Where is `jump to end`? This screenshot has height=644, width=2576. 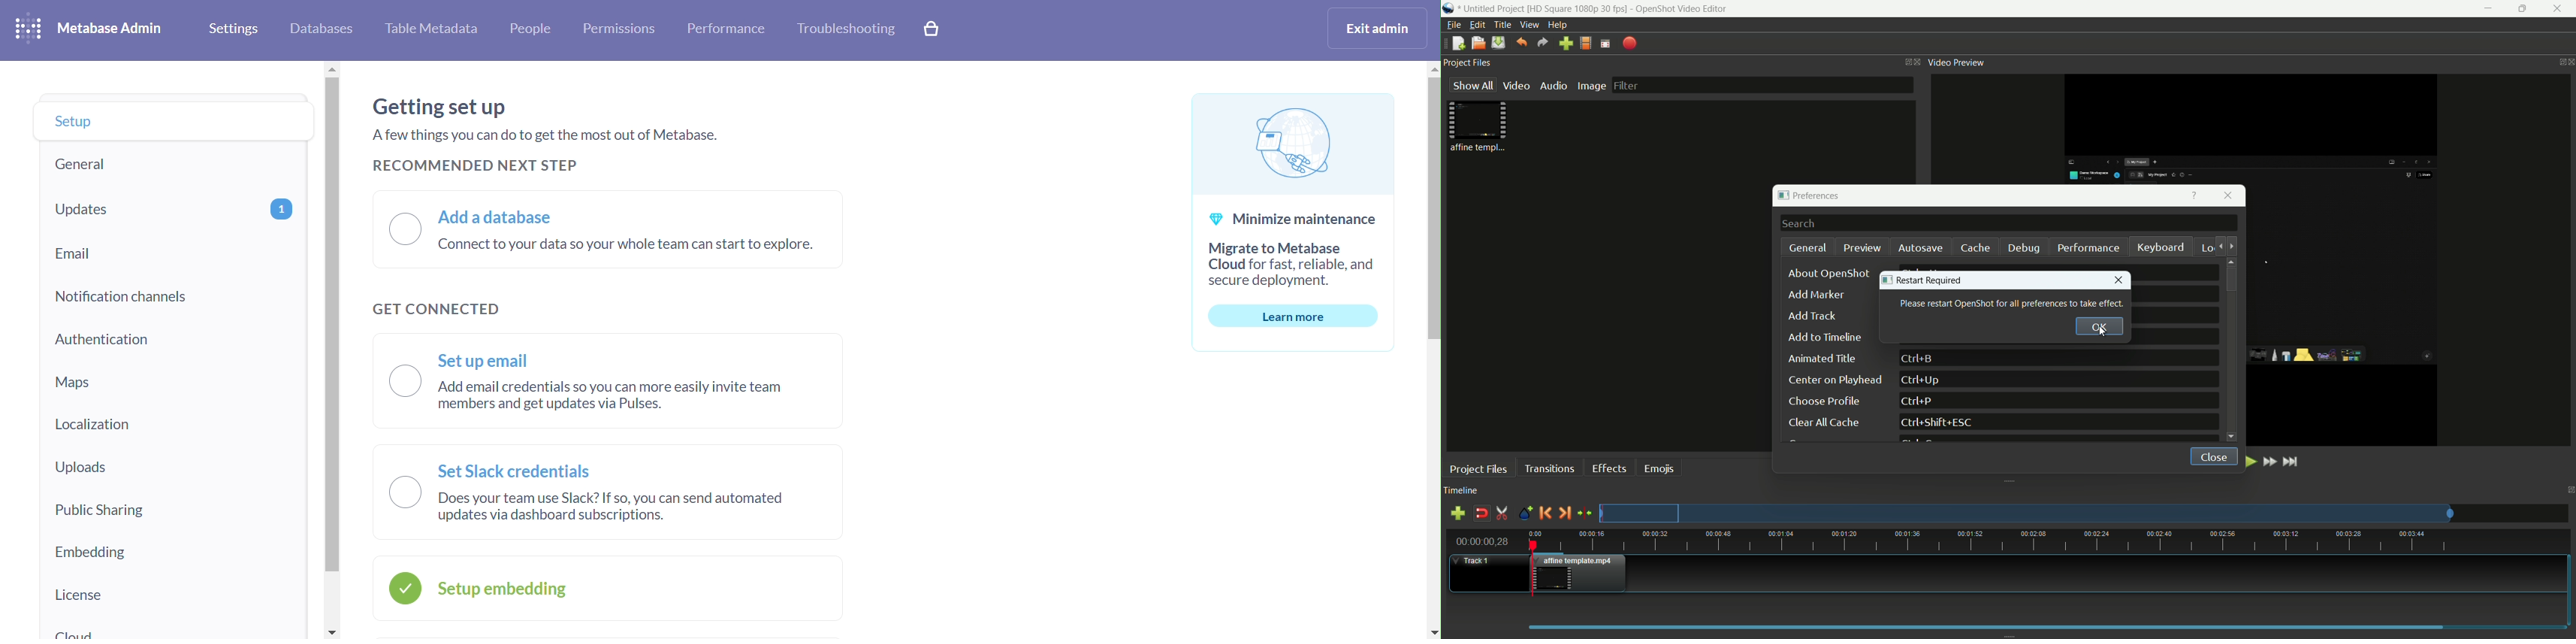 jump to end is located at coordinates (2293, 461).